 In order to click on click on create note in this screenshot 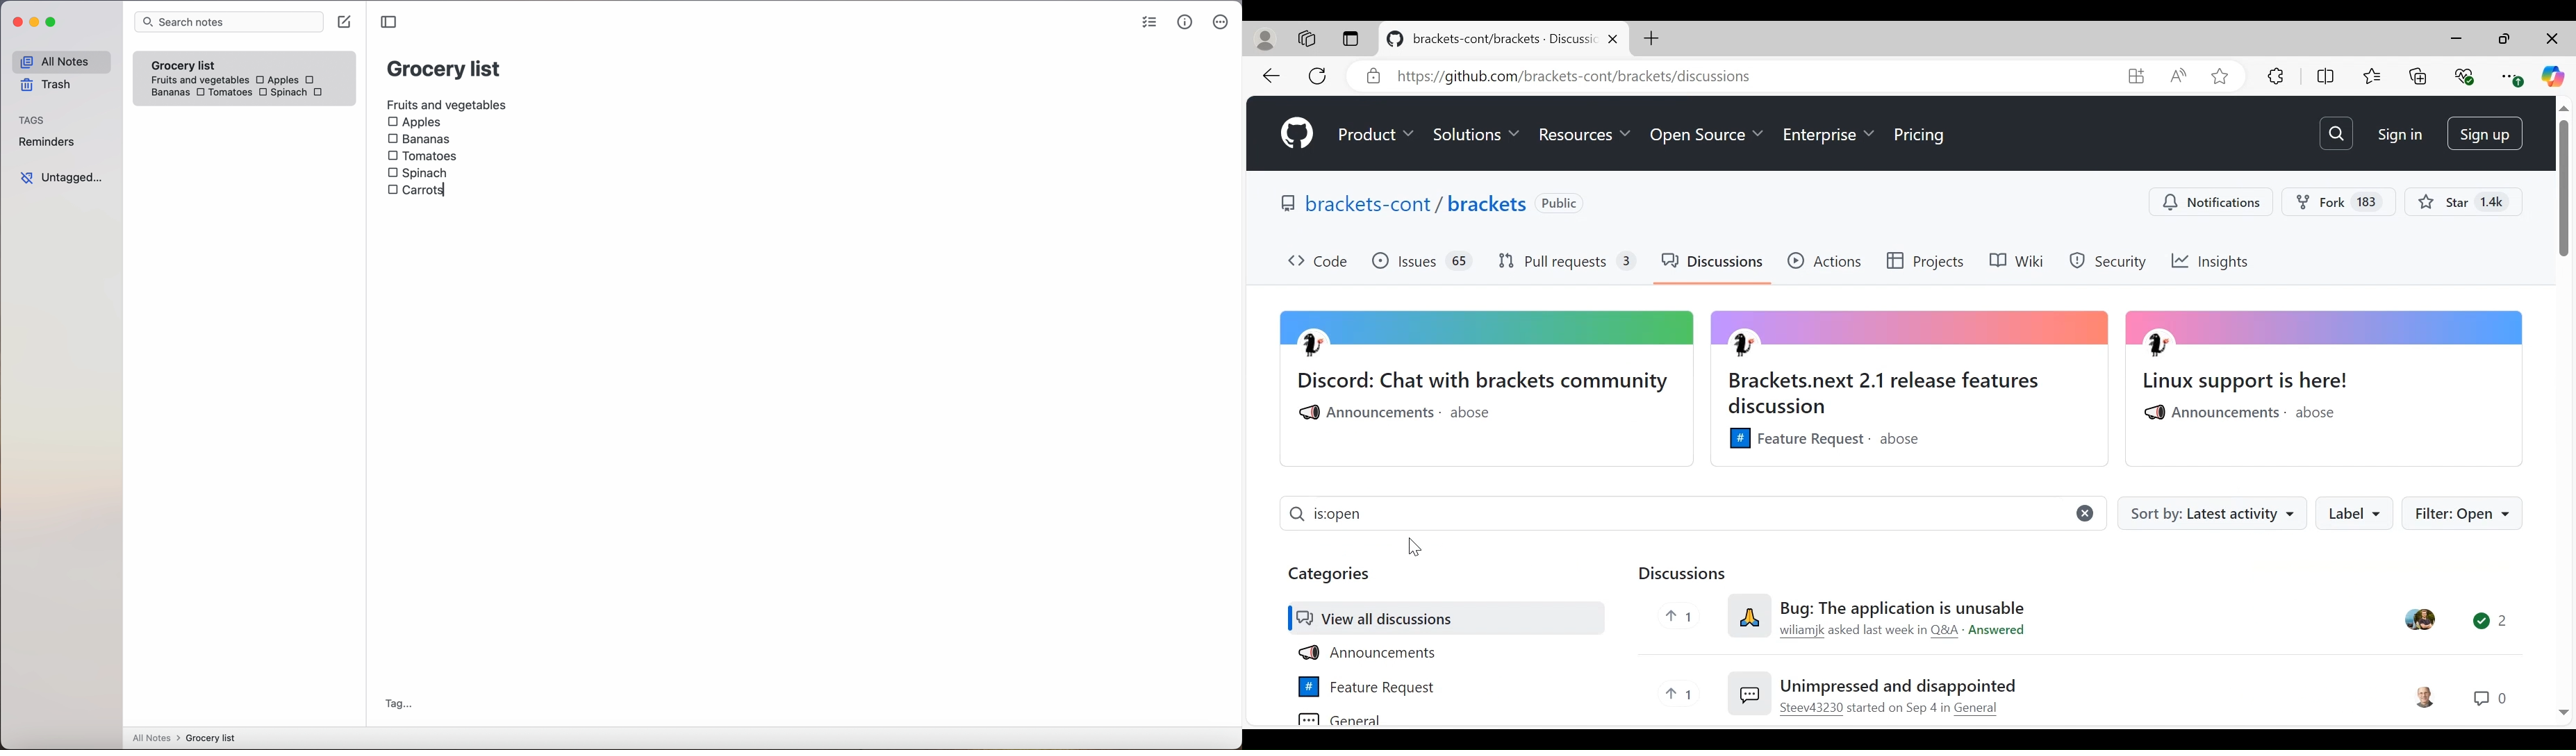, I will do `click(346, 23)`.